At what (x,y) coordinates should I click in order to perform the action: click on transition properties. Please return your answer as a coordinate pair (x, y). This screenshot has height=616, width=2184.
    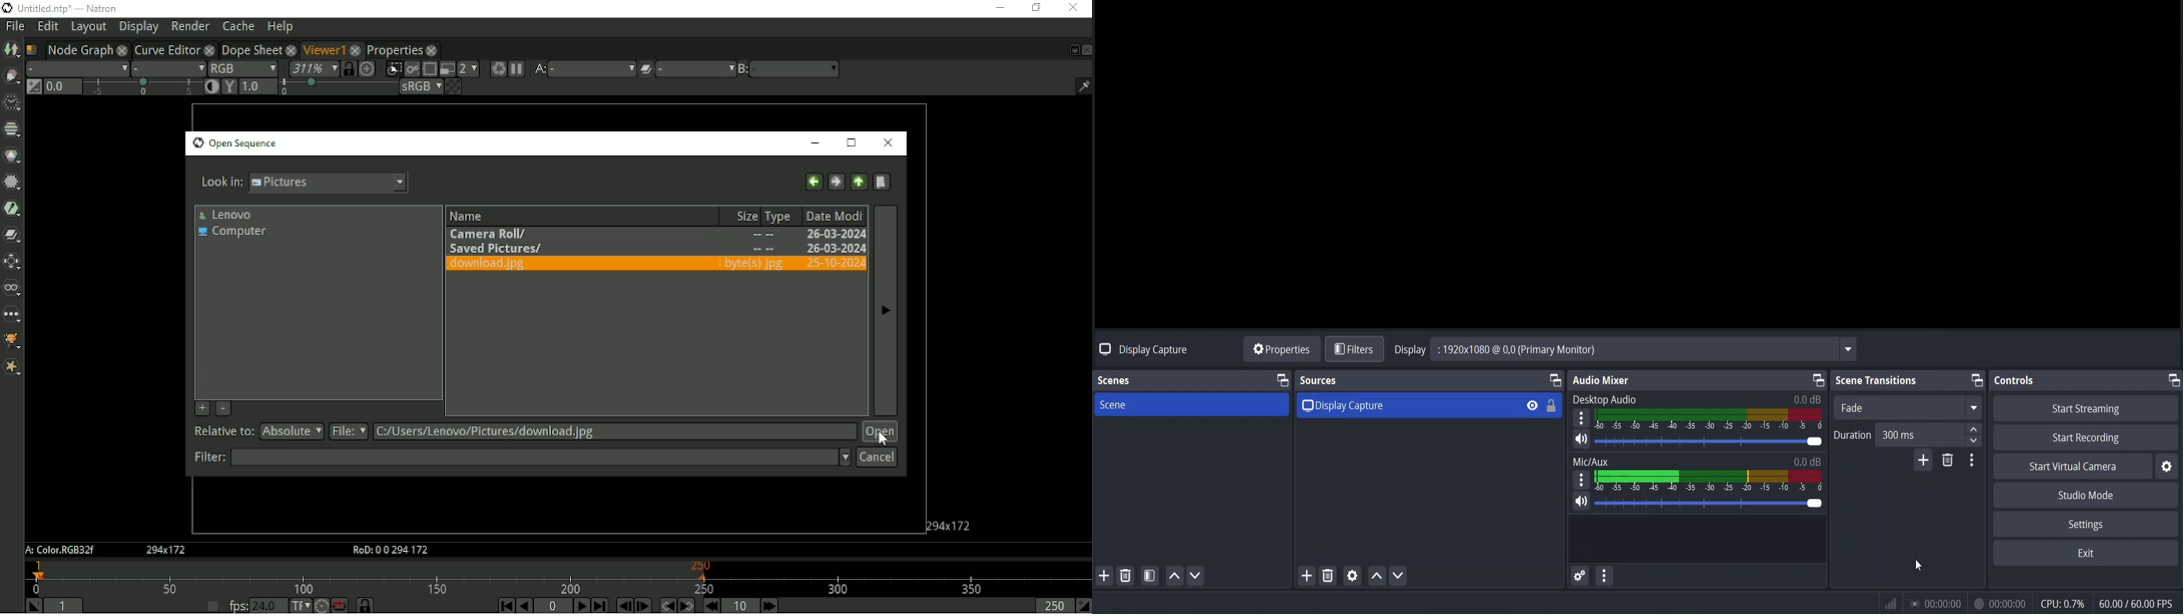
    Looking at the image, I should click on (1973, 460).